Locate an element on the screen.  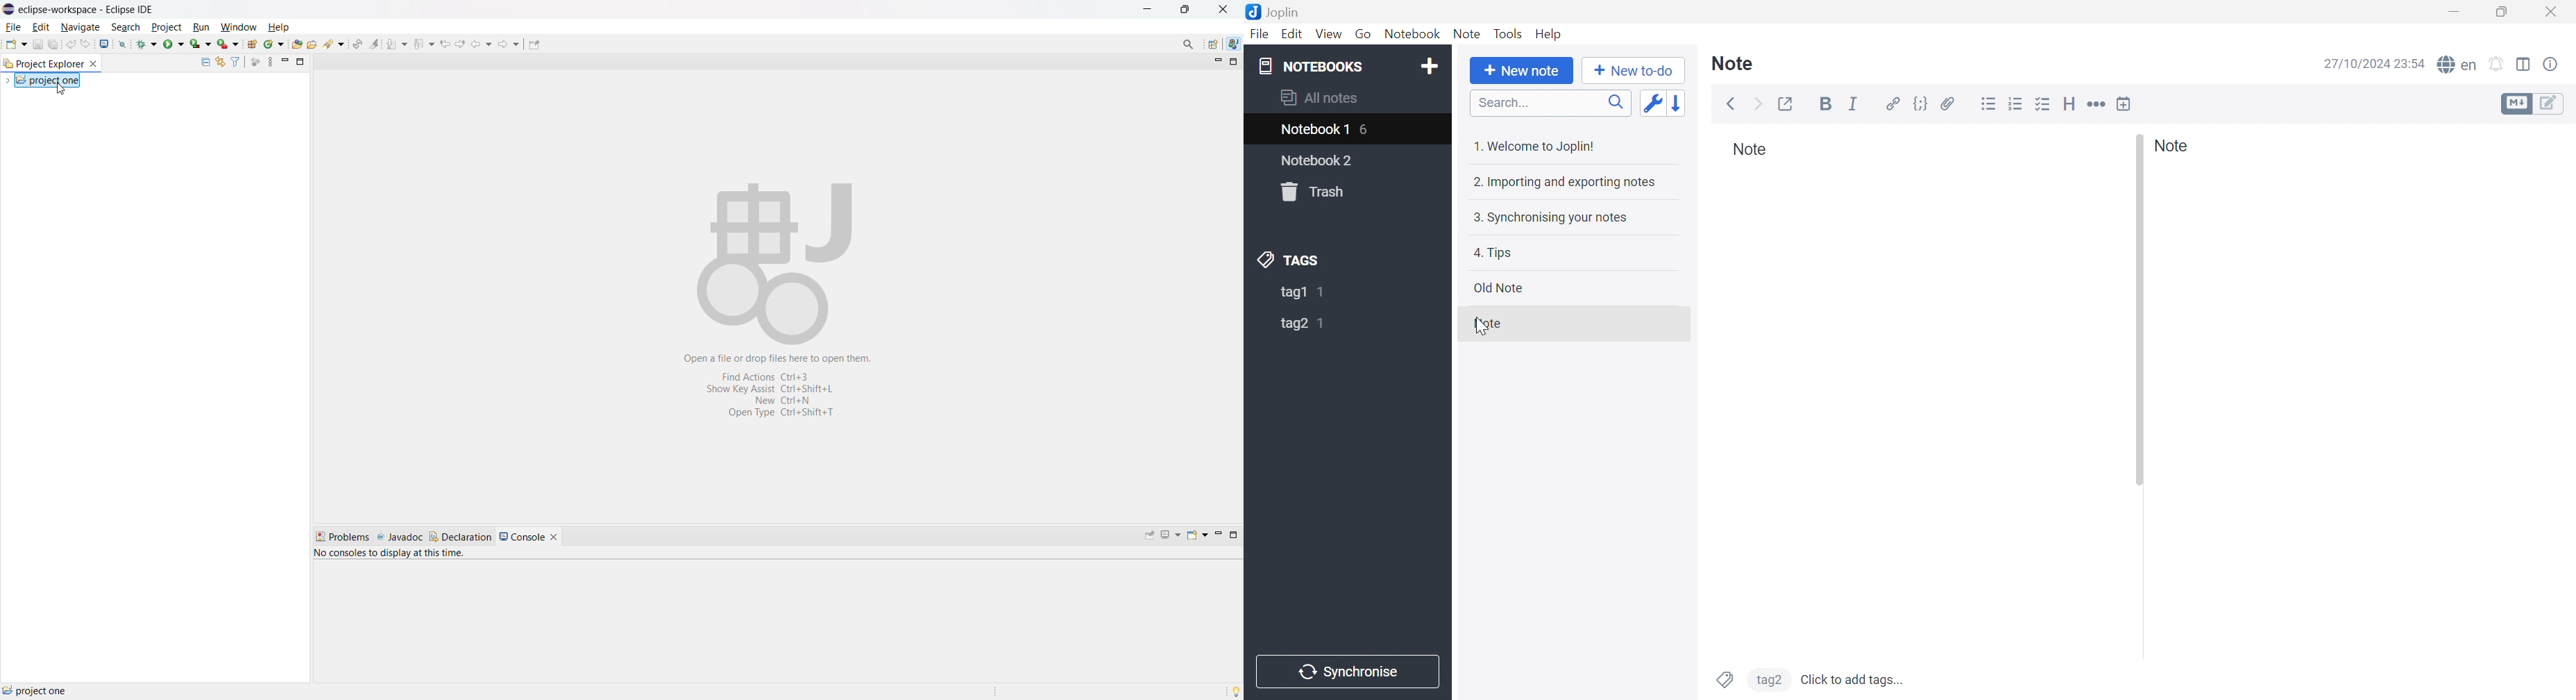
TAGS is located at coordinates (1291, 260).